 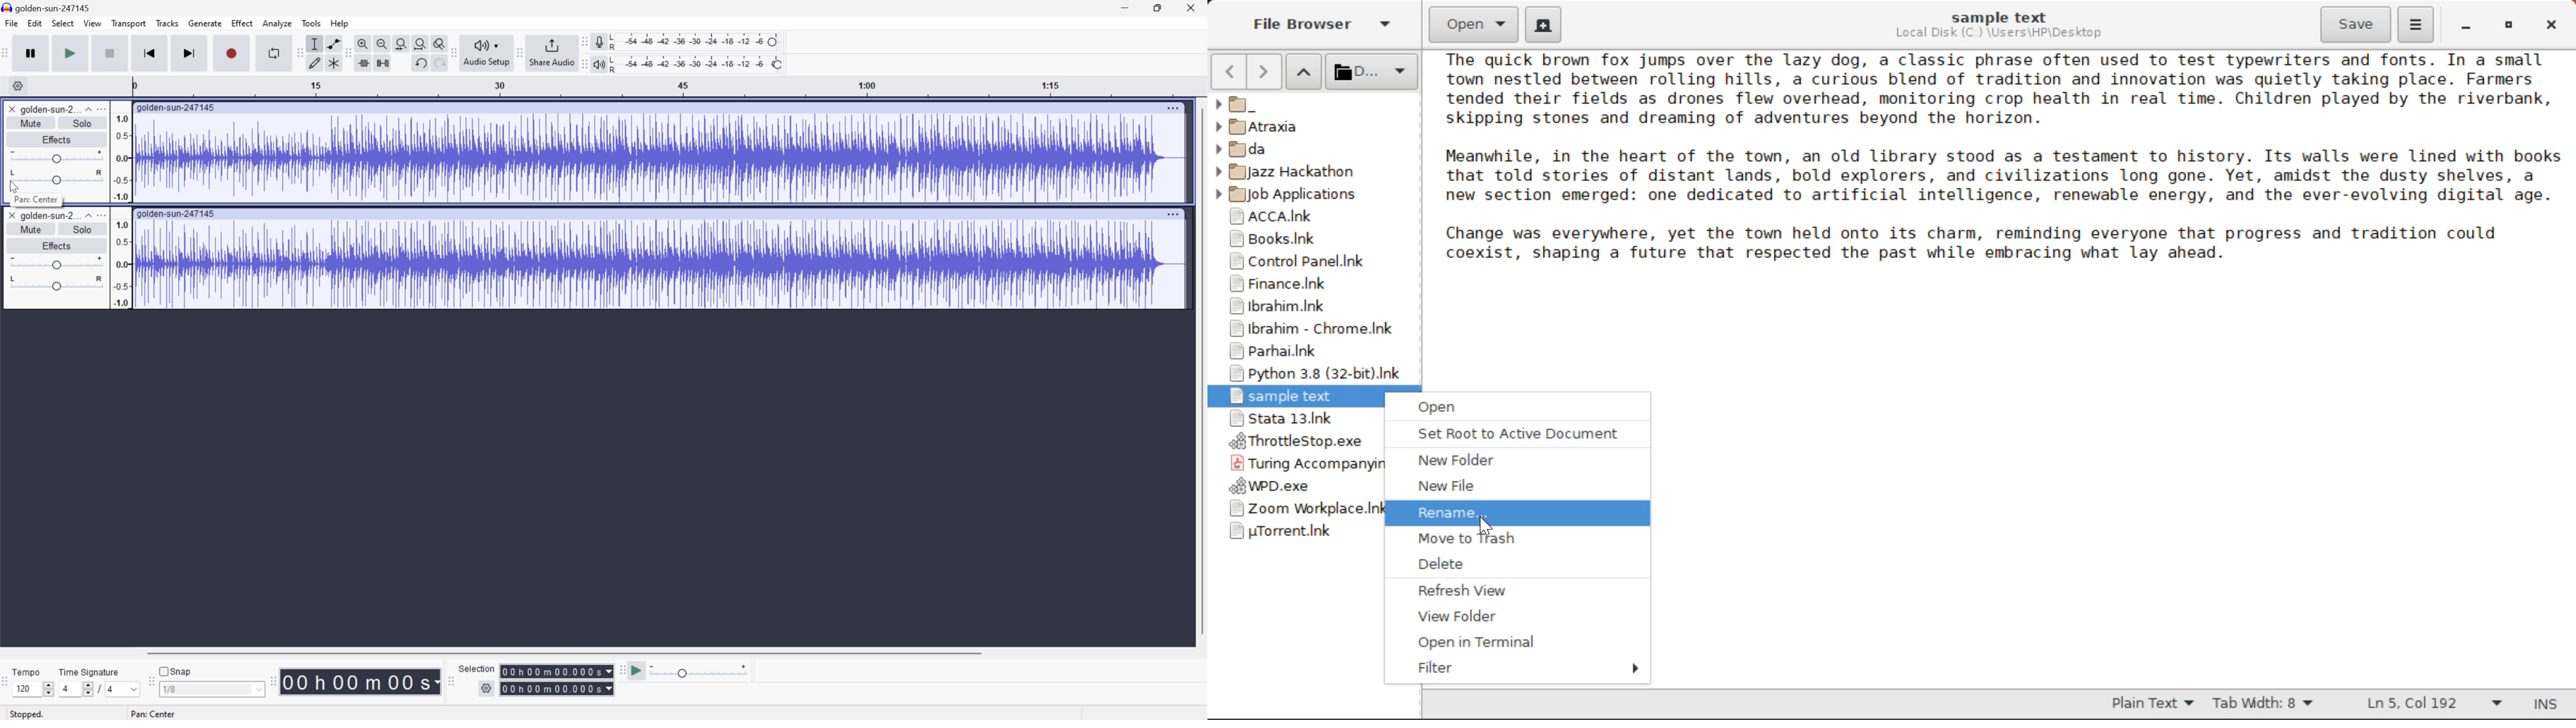 What do you see at coordinates (360, 682) in the screenshot?
I see `Time` at bounding box center [360, 682].